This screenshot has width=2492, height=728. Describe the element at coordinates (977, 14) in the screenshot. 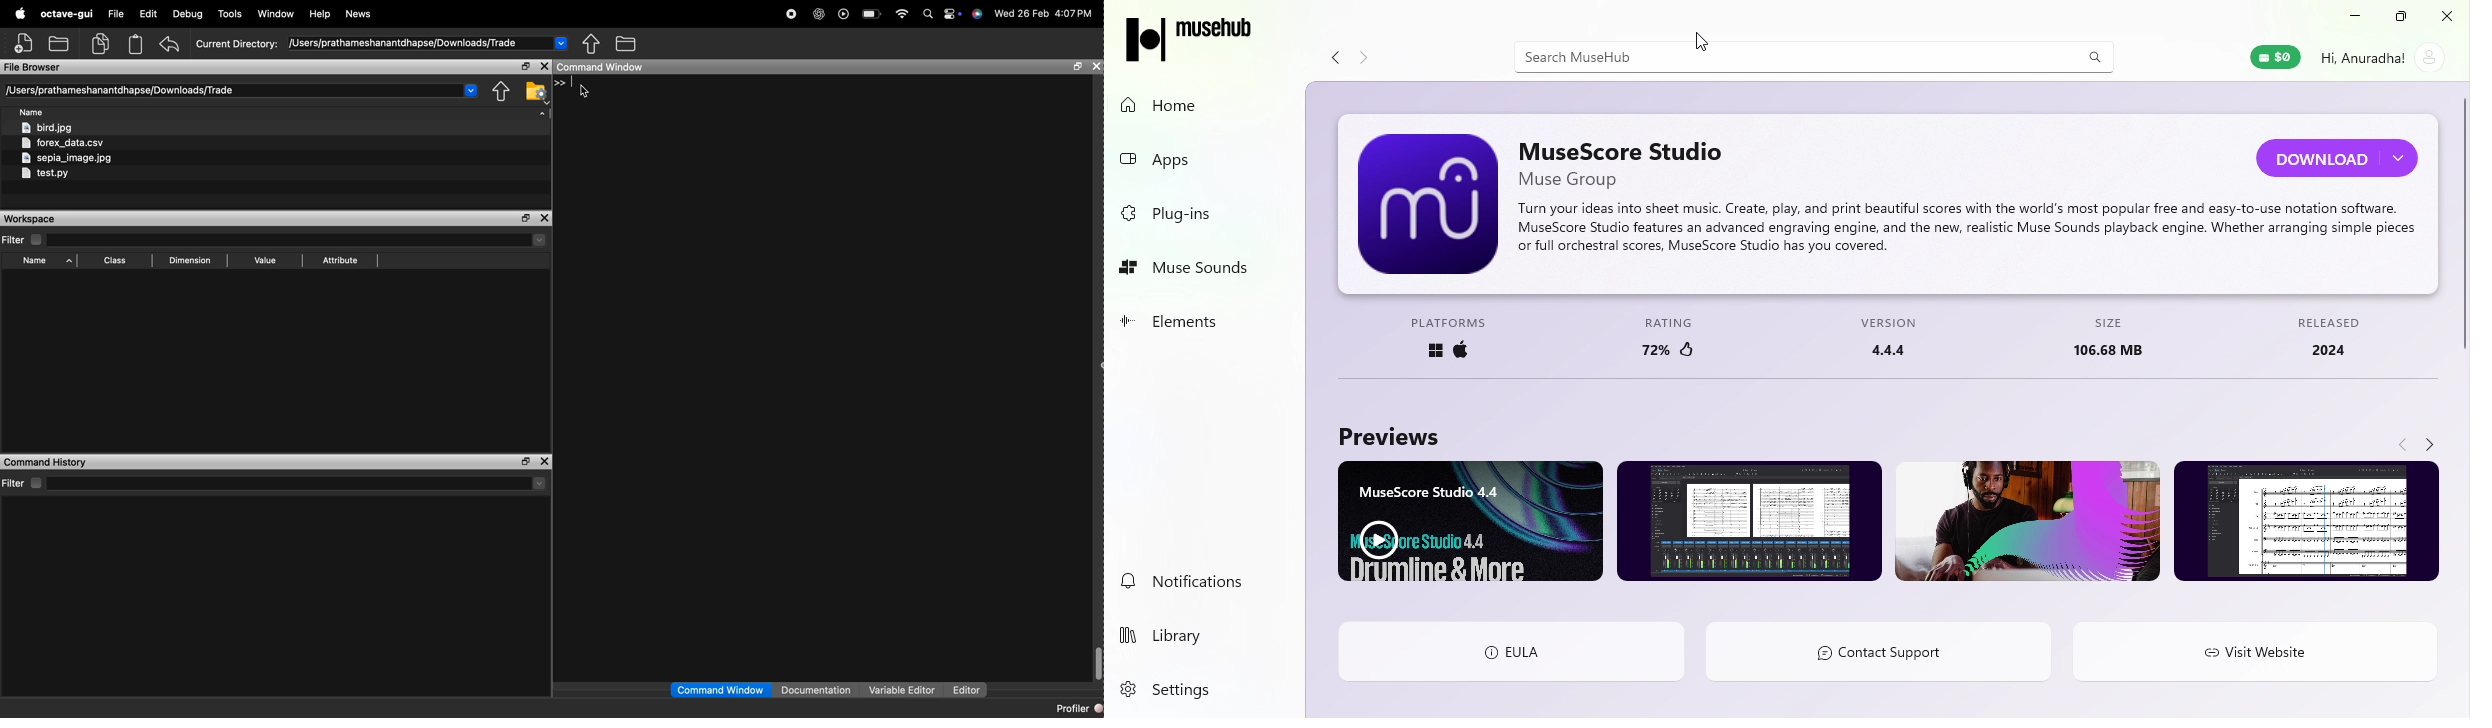

I see `support` at that location.